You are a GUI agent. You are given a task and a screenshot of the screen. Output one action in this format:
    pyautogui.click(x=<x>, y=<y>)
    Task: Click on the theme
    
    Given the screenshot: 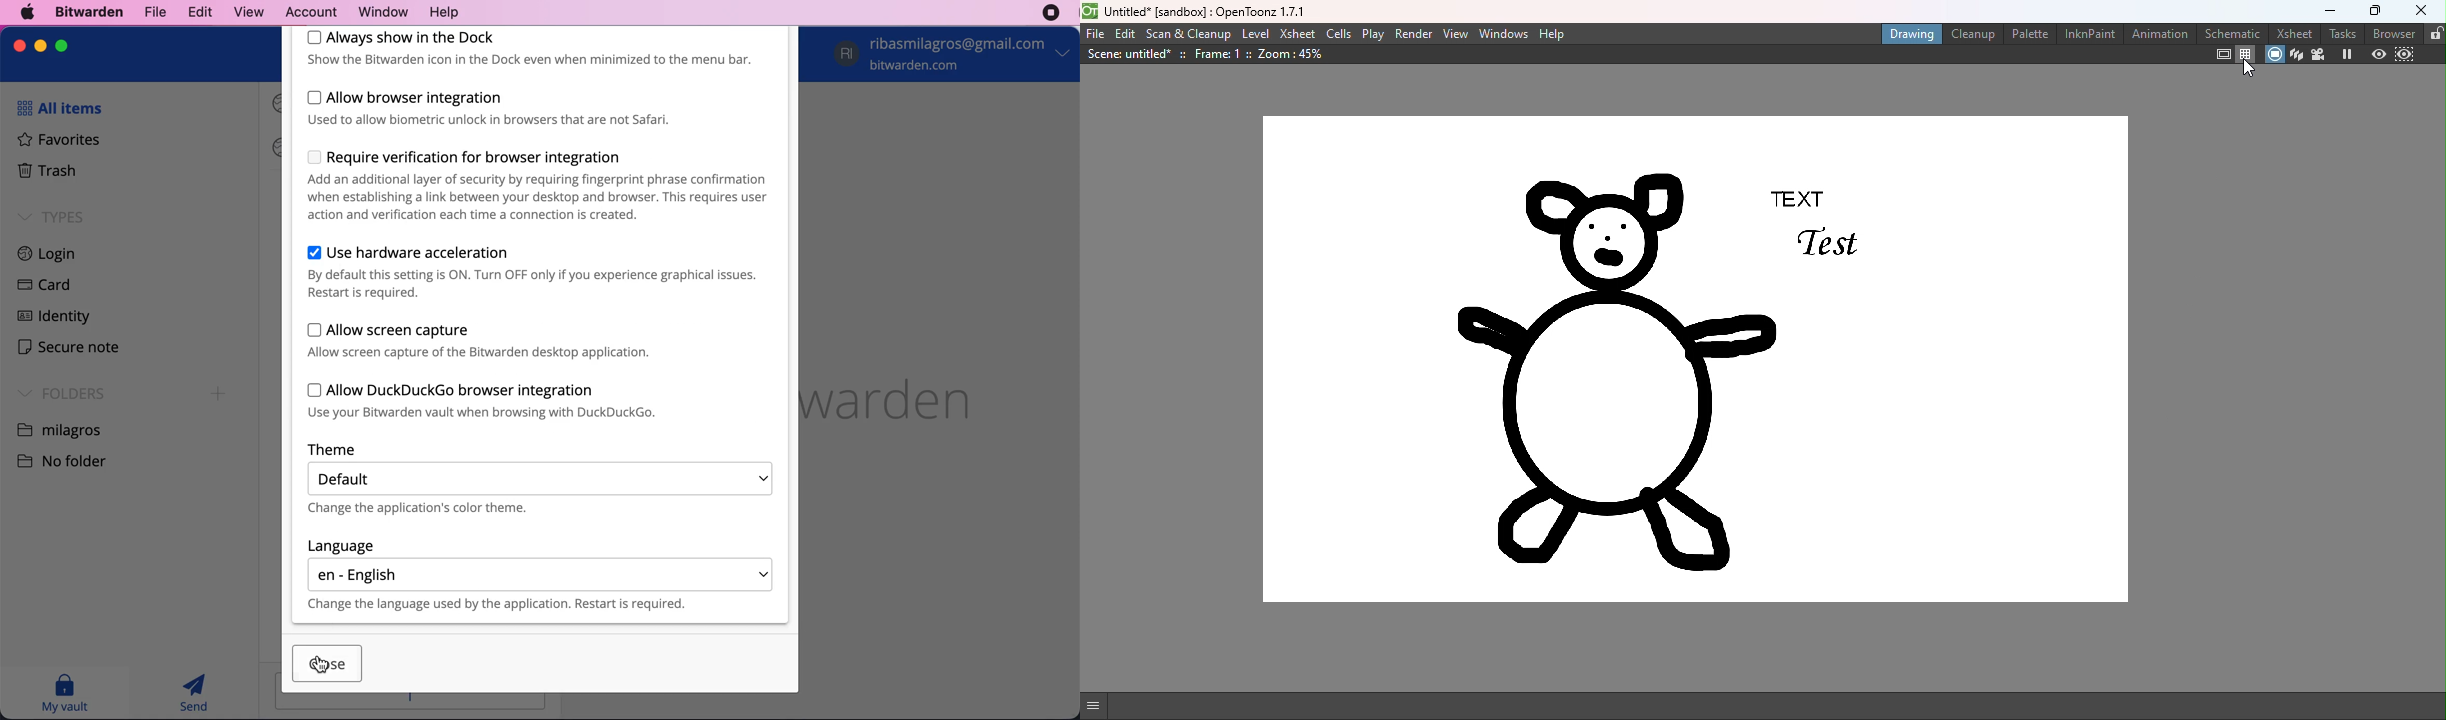 What is the action you would take?
    pyautogui.click(x=347, y=449)
    